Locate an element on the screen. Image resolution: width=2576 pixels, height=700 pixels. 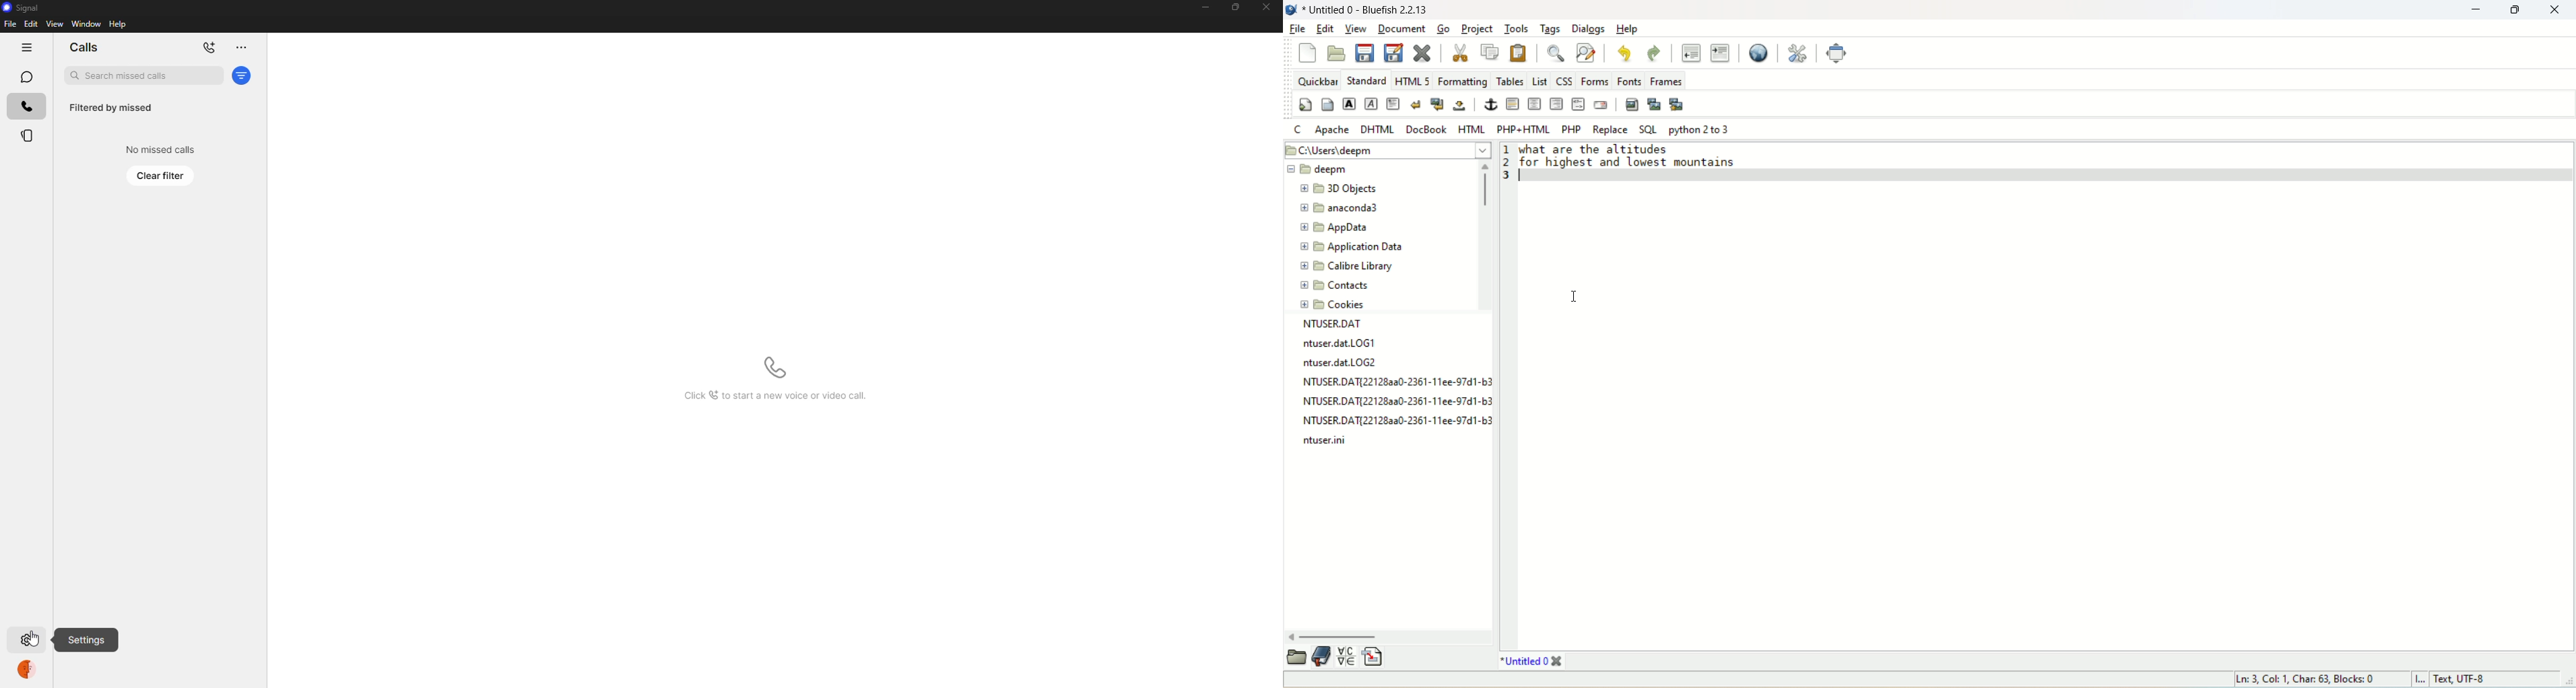
frames is located at coordinates (1665, 79).